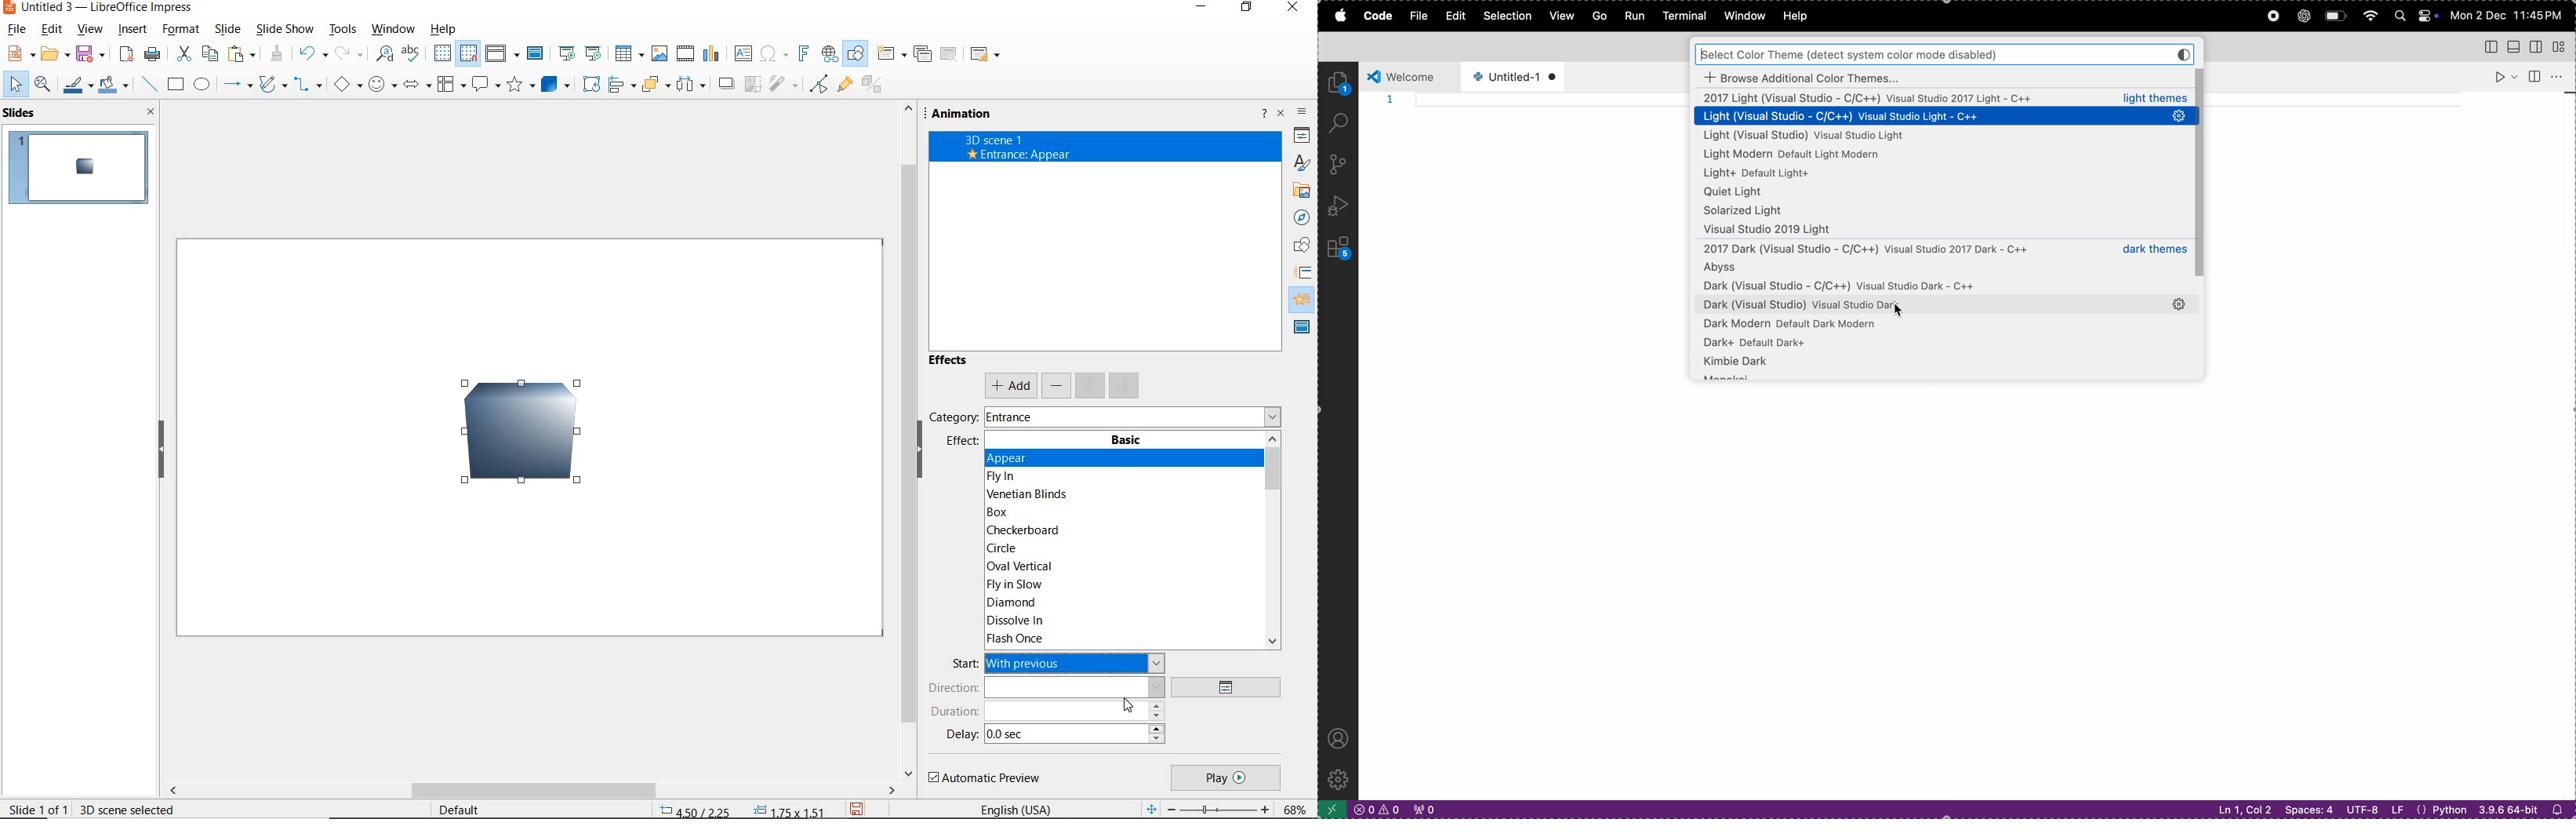 This screenshot has height=840, width=2576. What do you see at coordinates (1016, 416) in the screenshot?
I see `ENTRANCE` at bounding box center [1016, 416].